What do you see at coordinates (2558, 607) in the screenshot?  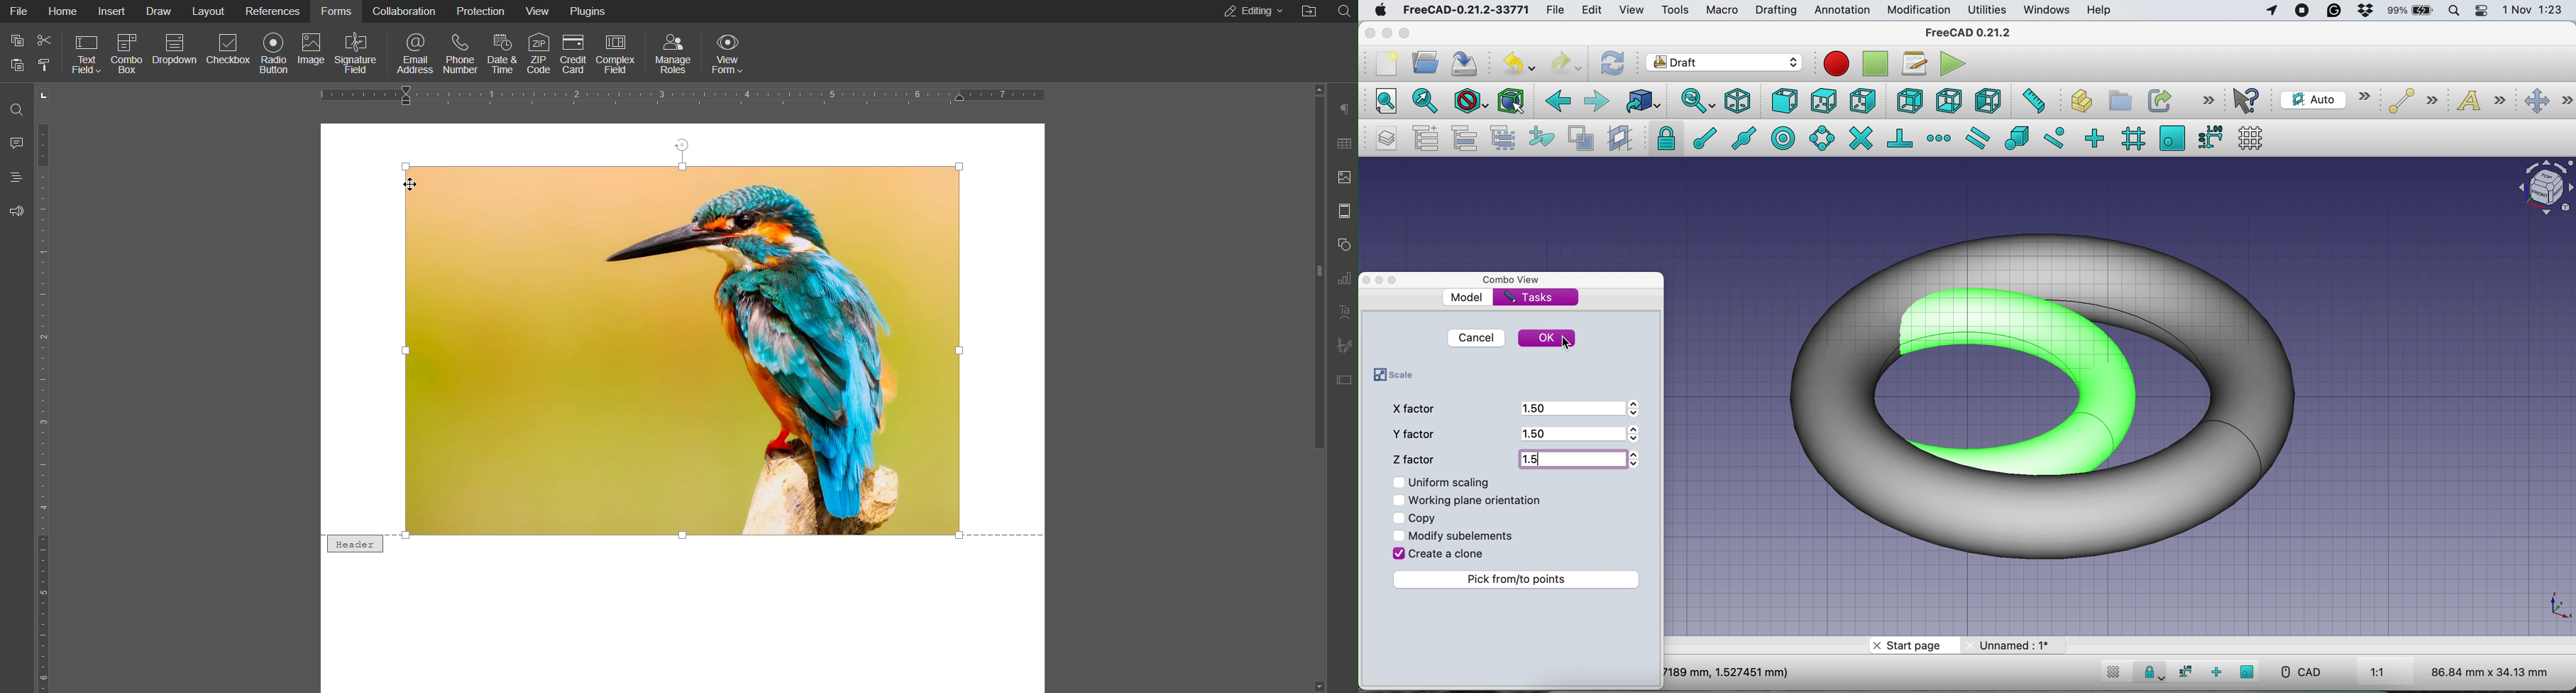 I see `Scale` at bounding box center [2558, 607].